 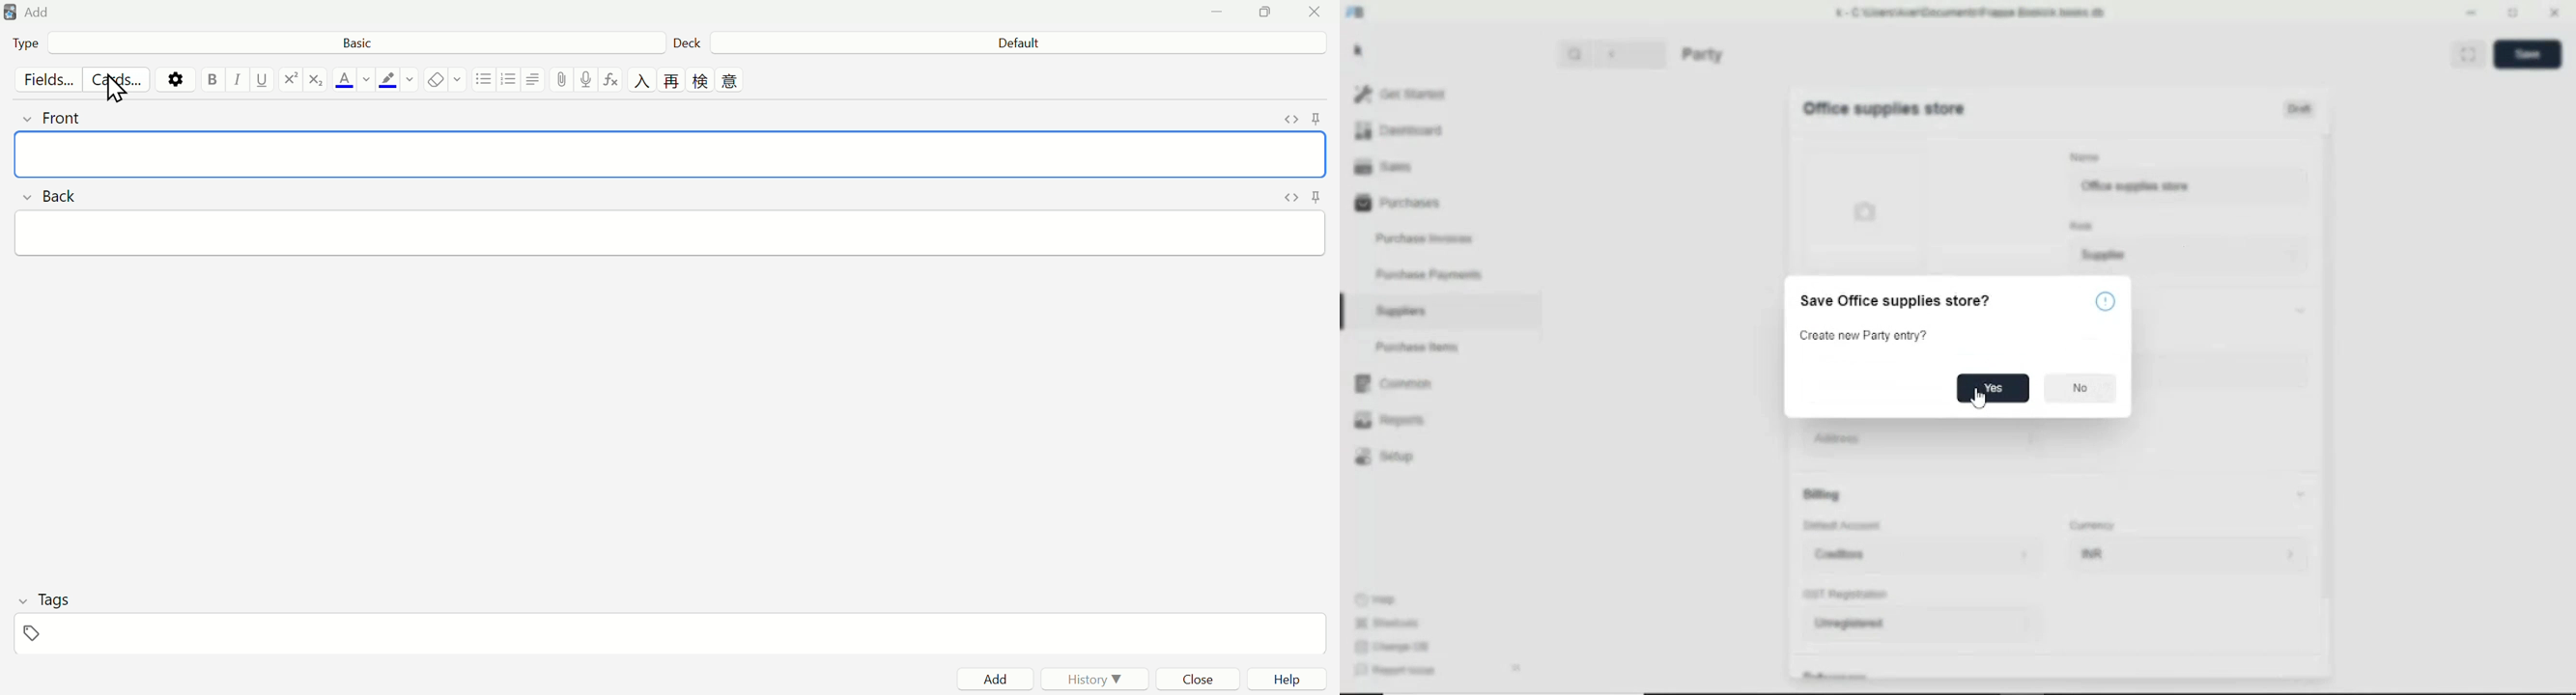 What do you see at coordinates (2528, 54) in the screenshot?
I see `Save` at bounding box center [2528, 54].